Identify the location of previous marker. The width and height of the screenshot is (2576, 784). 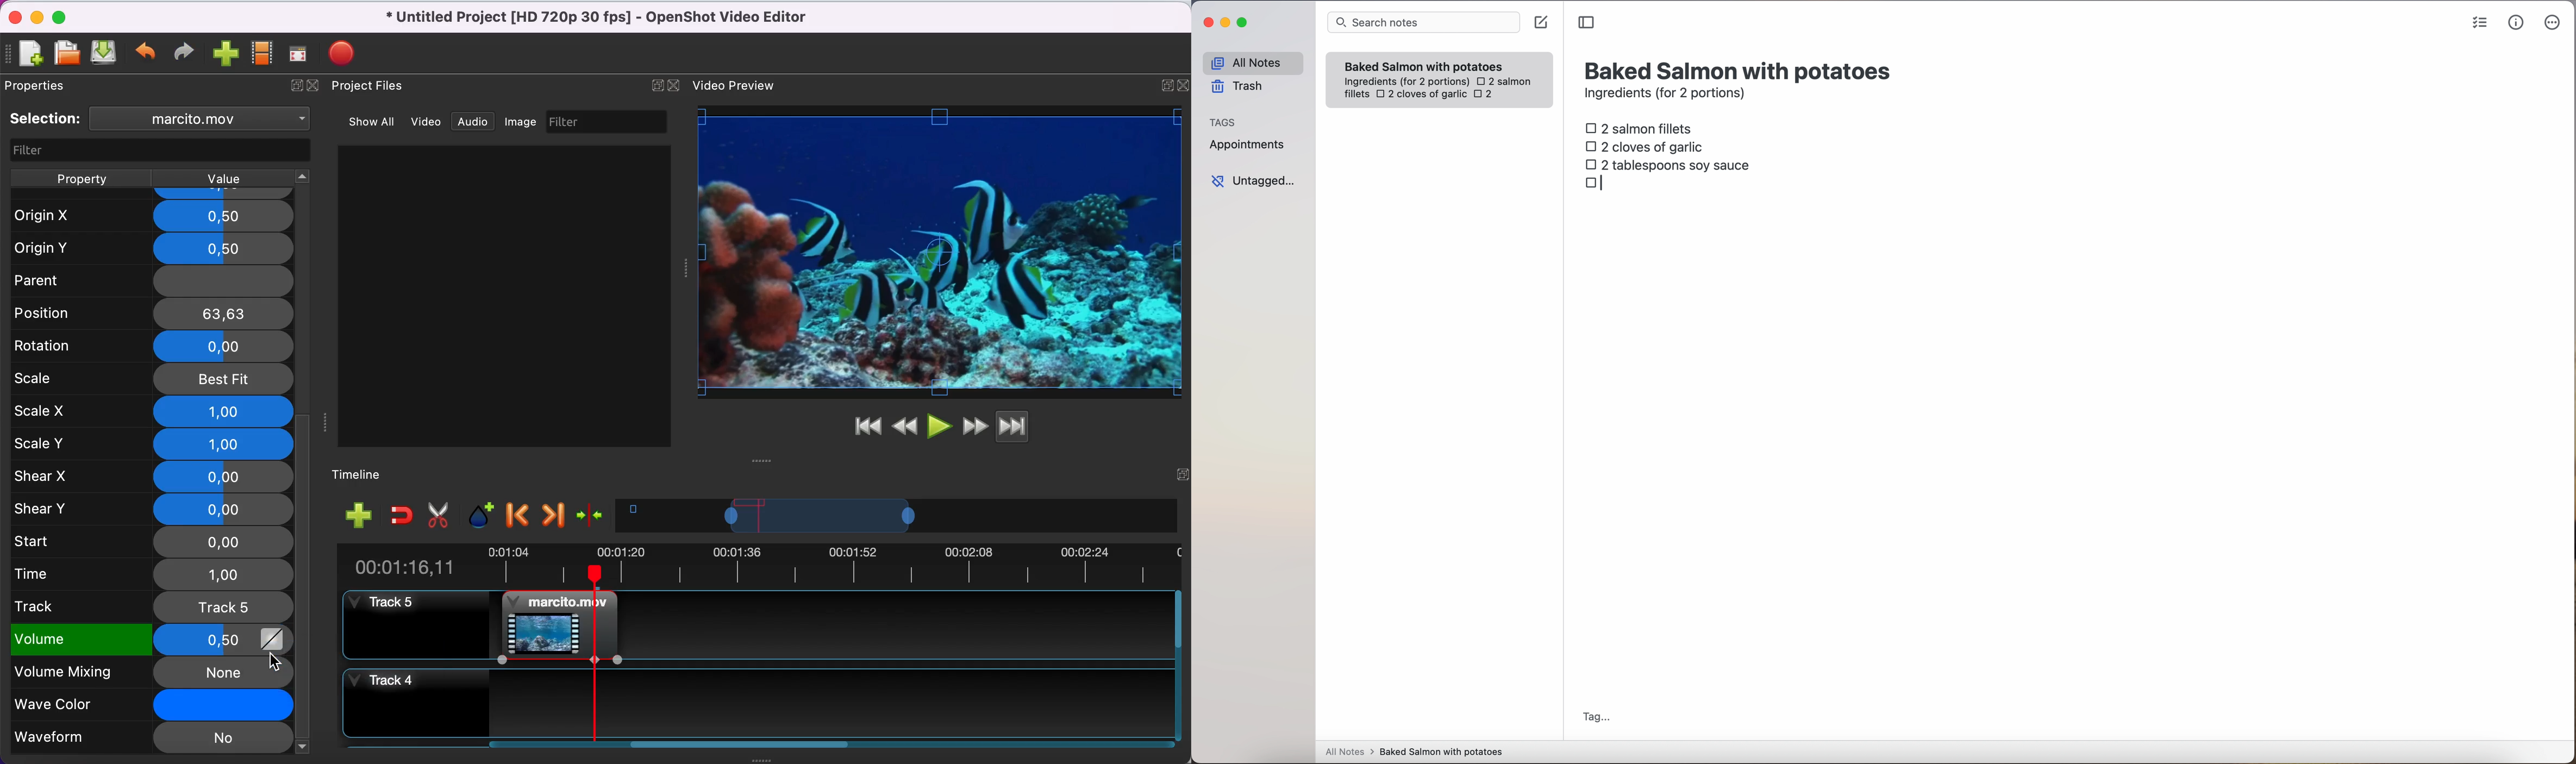
(518, 517).